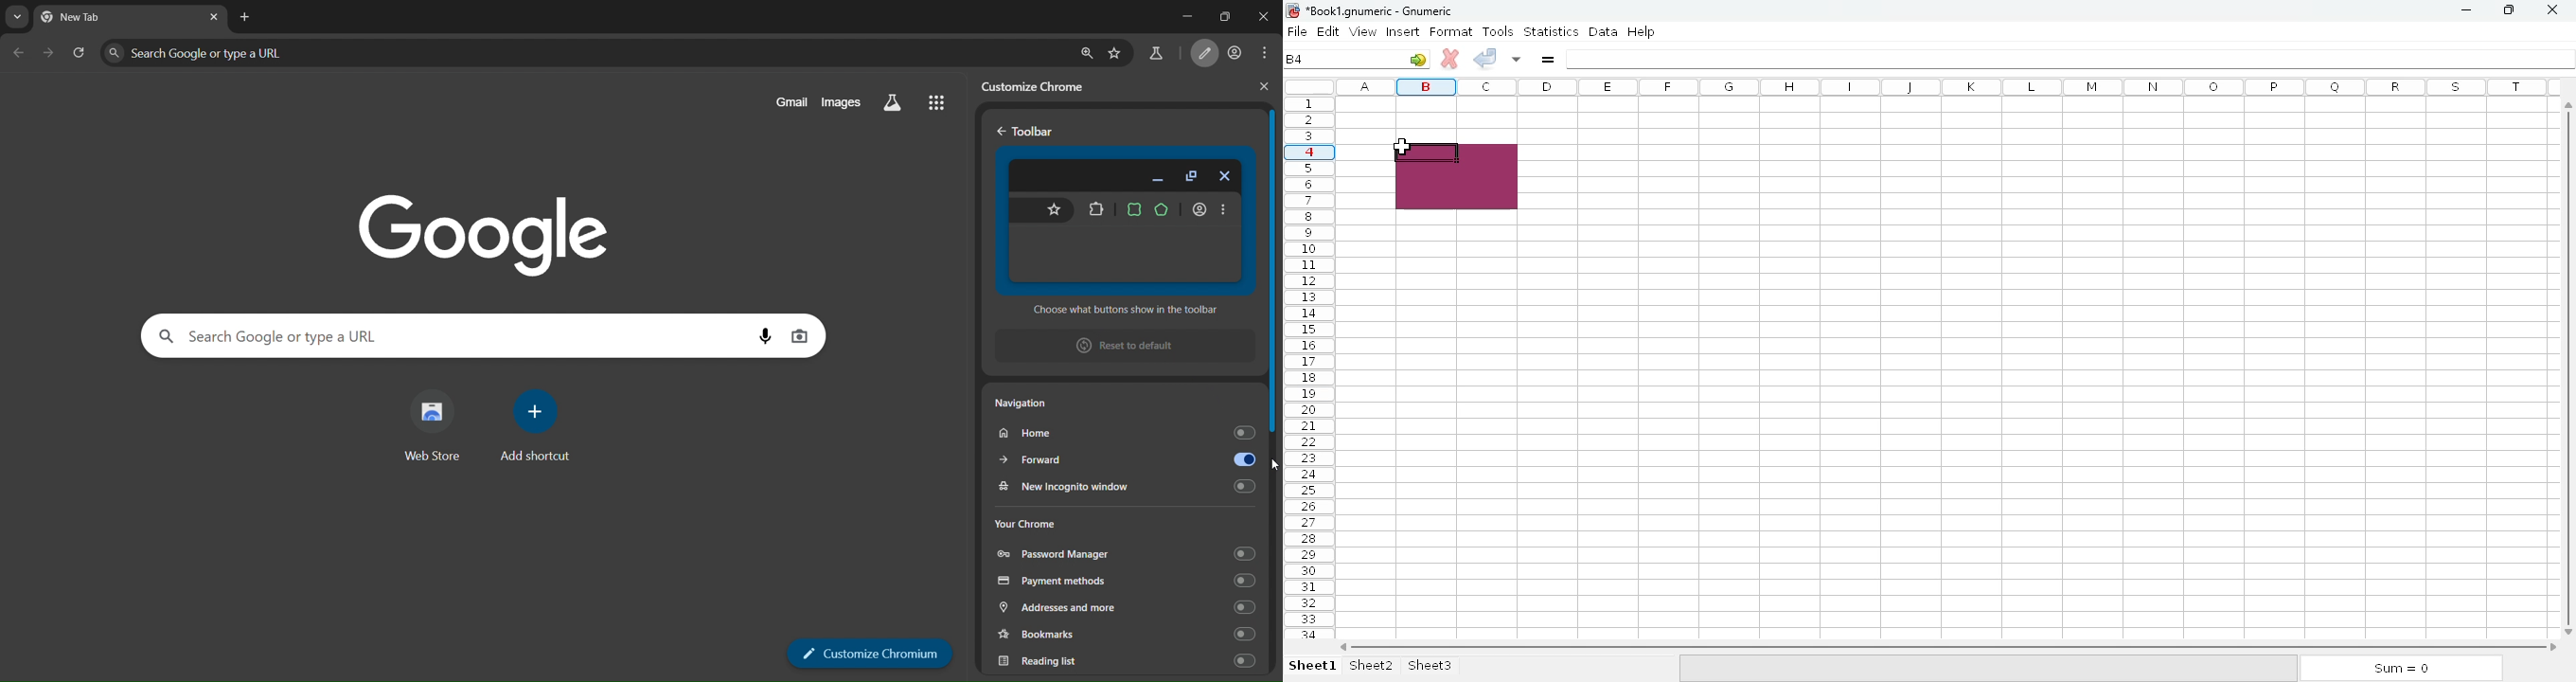 The height and width of the screenshot is (700, 2576). What do you see at coordinates (1517, 59) in the screenshot?
I see `accept changes in multiple cells` at bounding box center [1517, 59].